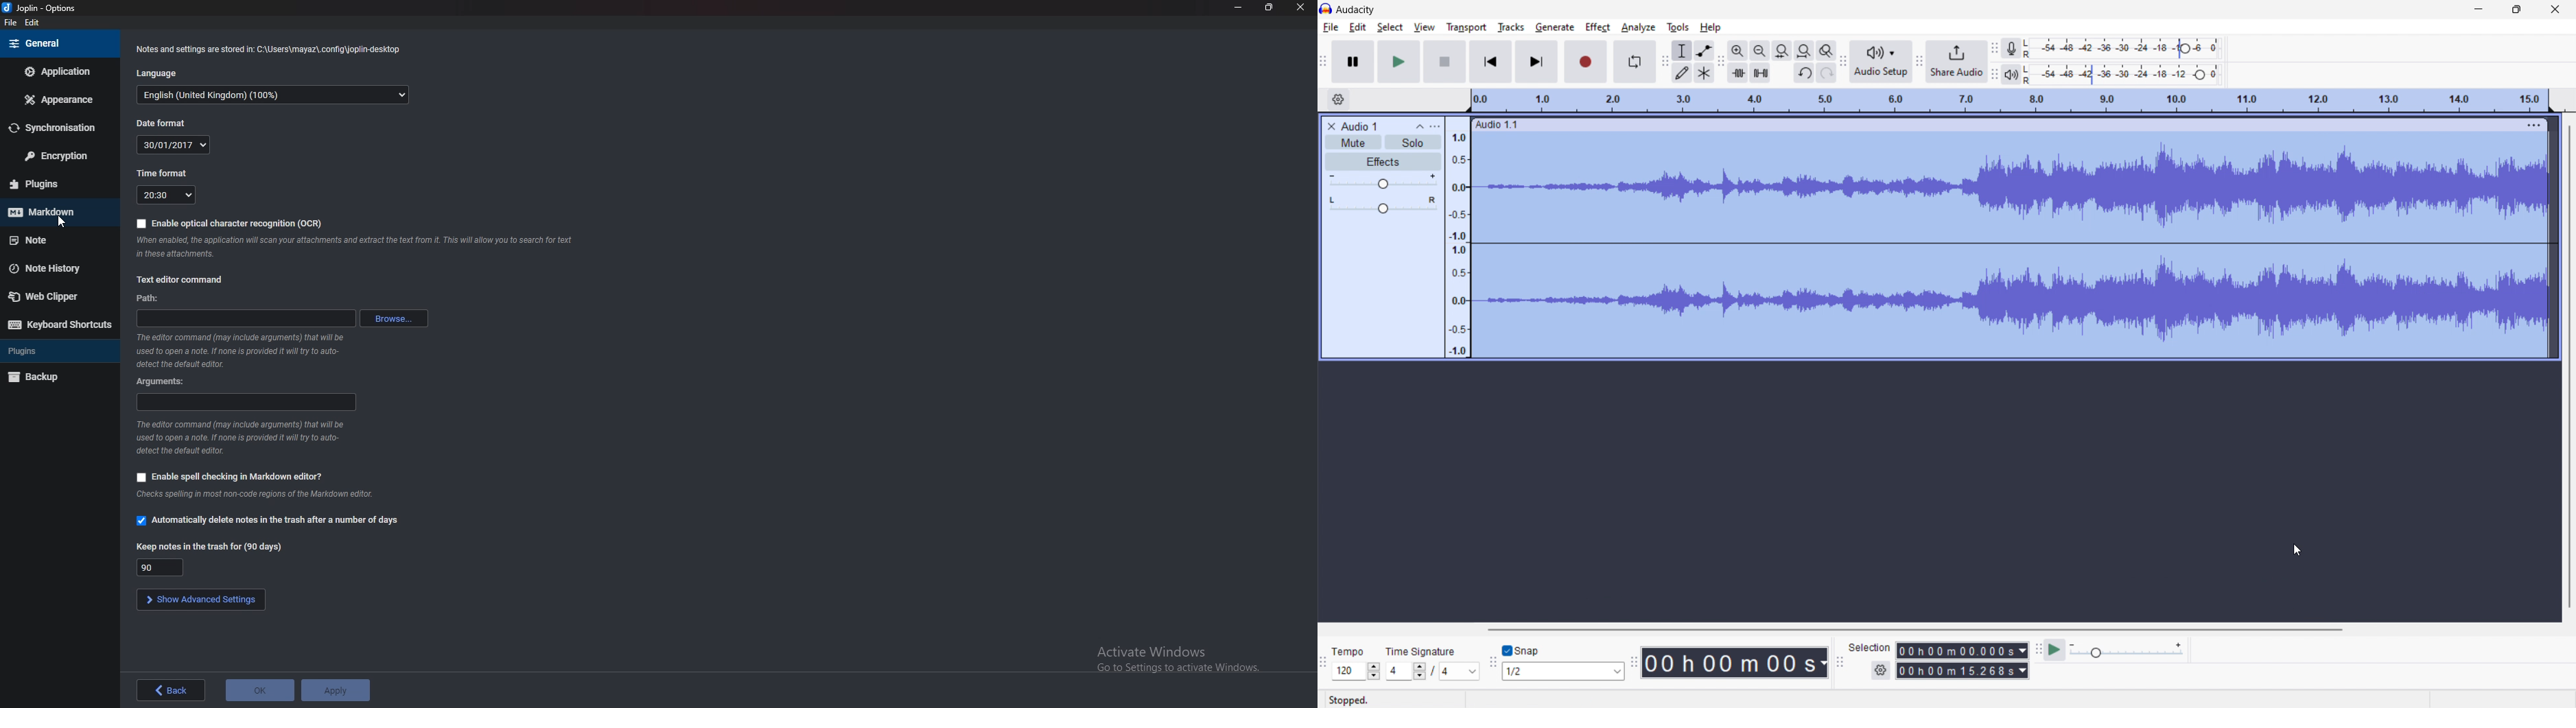  I want to click on Synchronization, so click(59, 127).